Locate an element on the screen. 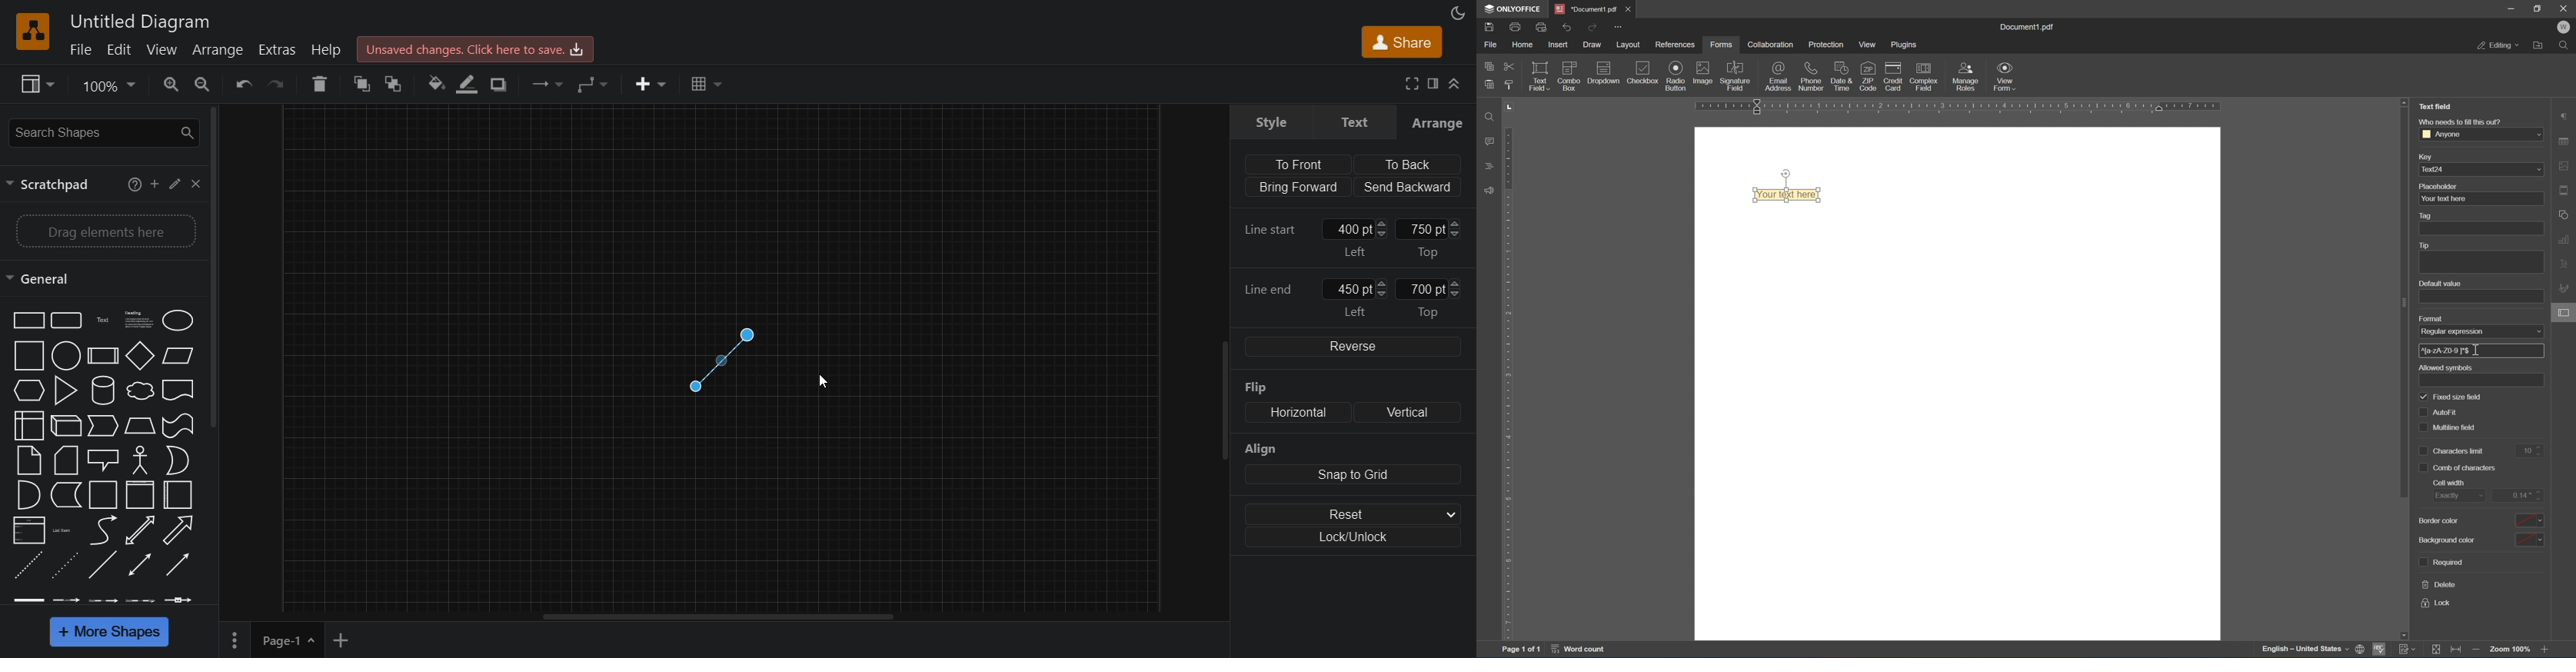 This screenshot has height=672, width=2576. add is located at coordinates (153, 182).